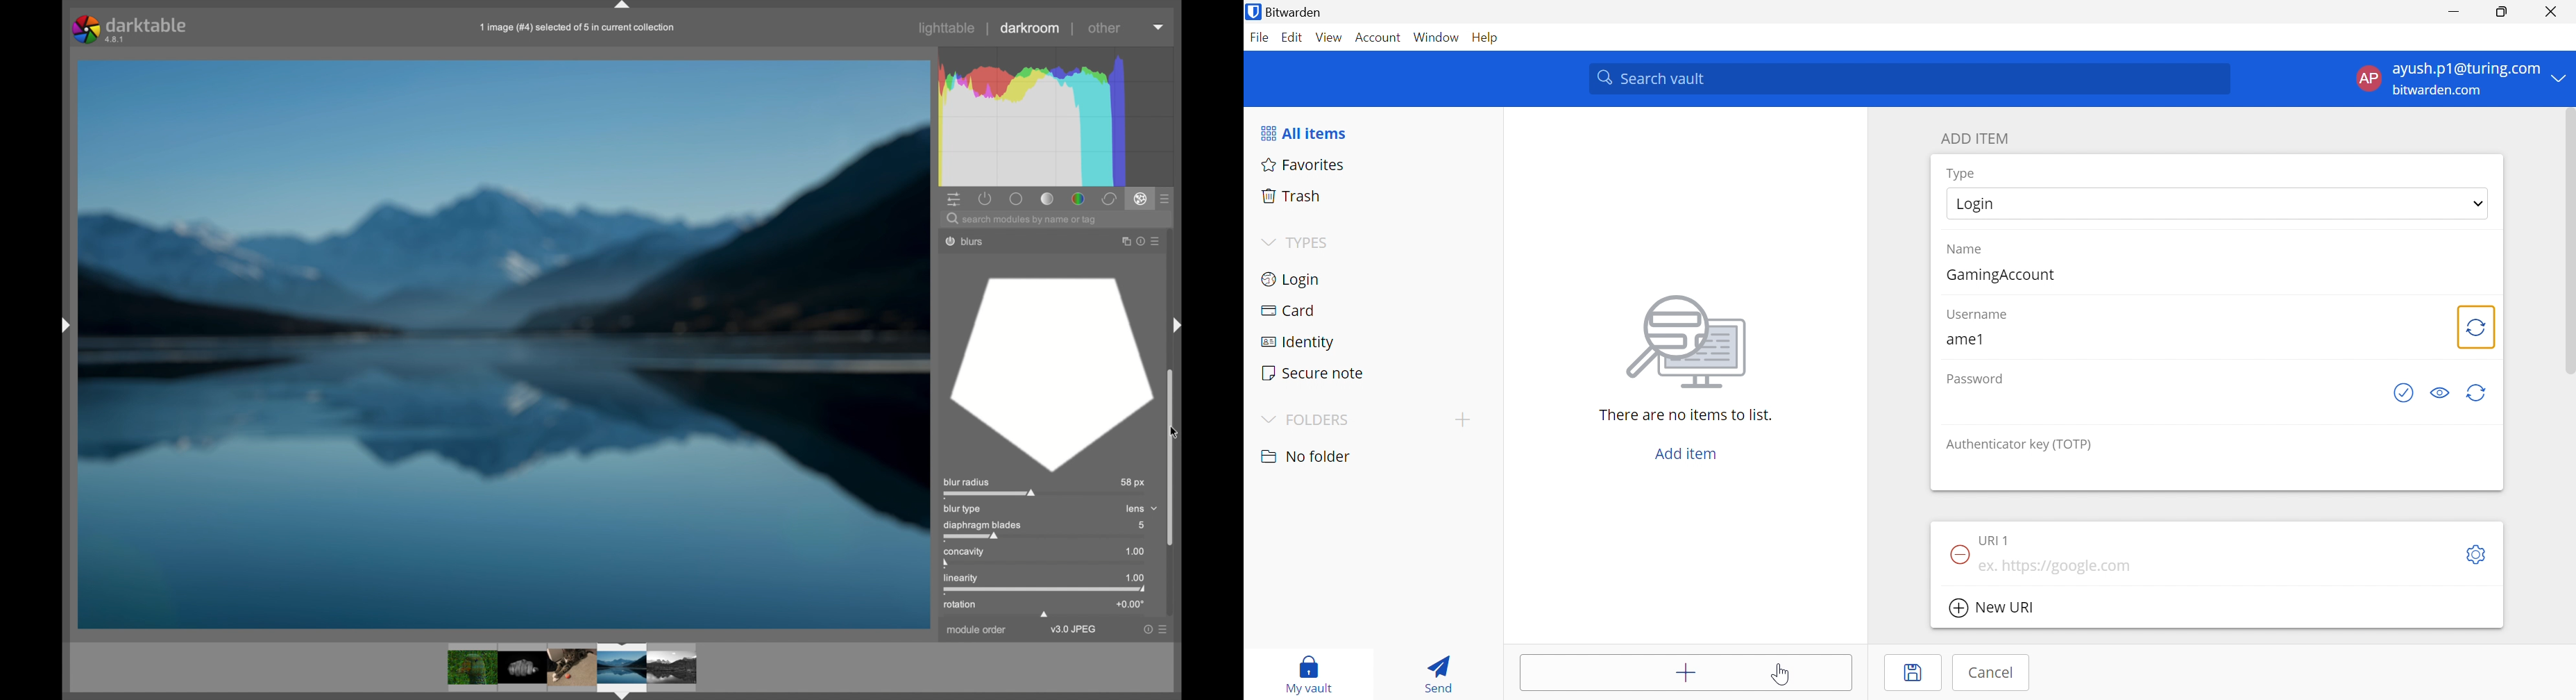 Image resolution: width=2576 pixels, height=700 pixels. What do you see at coordinates (1484, 38) in the screenshot?
I see `Help` at bounding box center [1484, 38].